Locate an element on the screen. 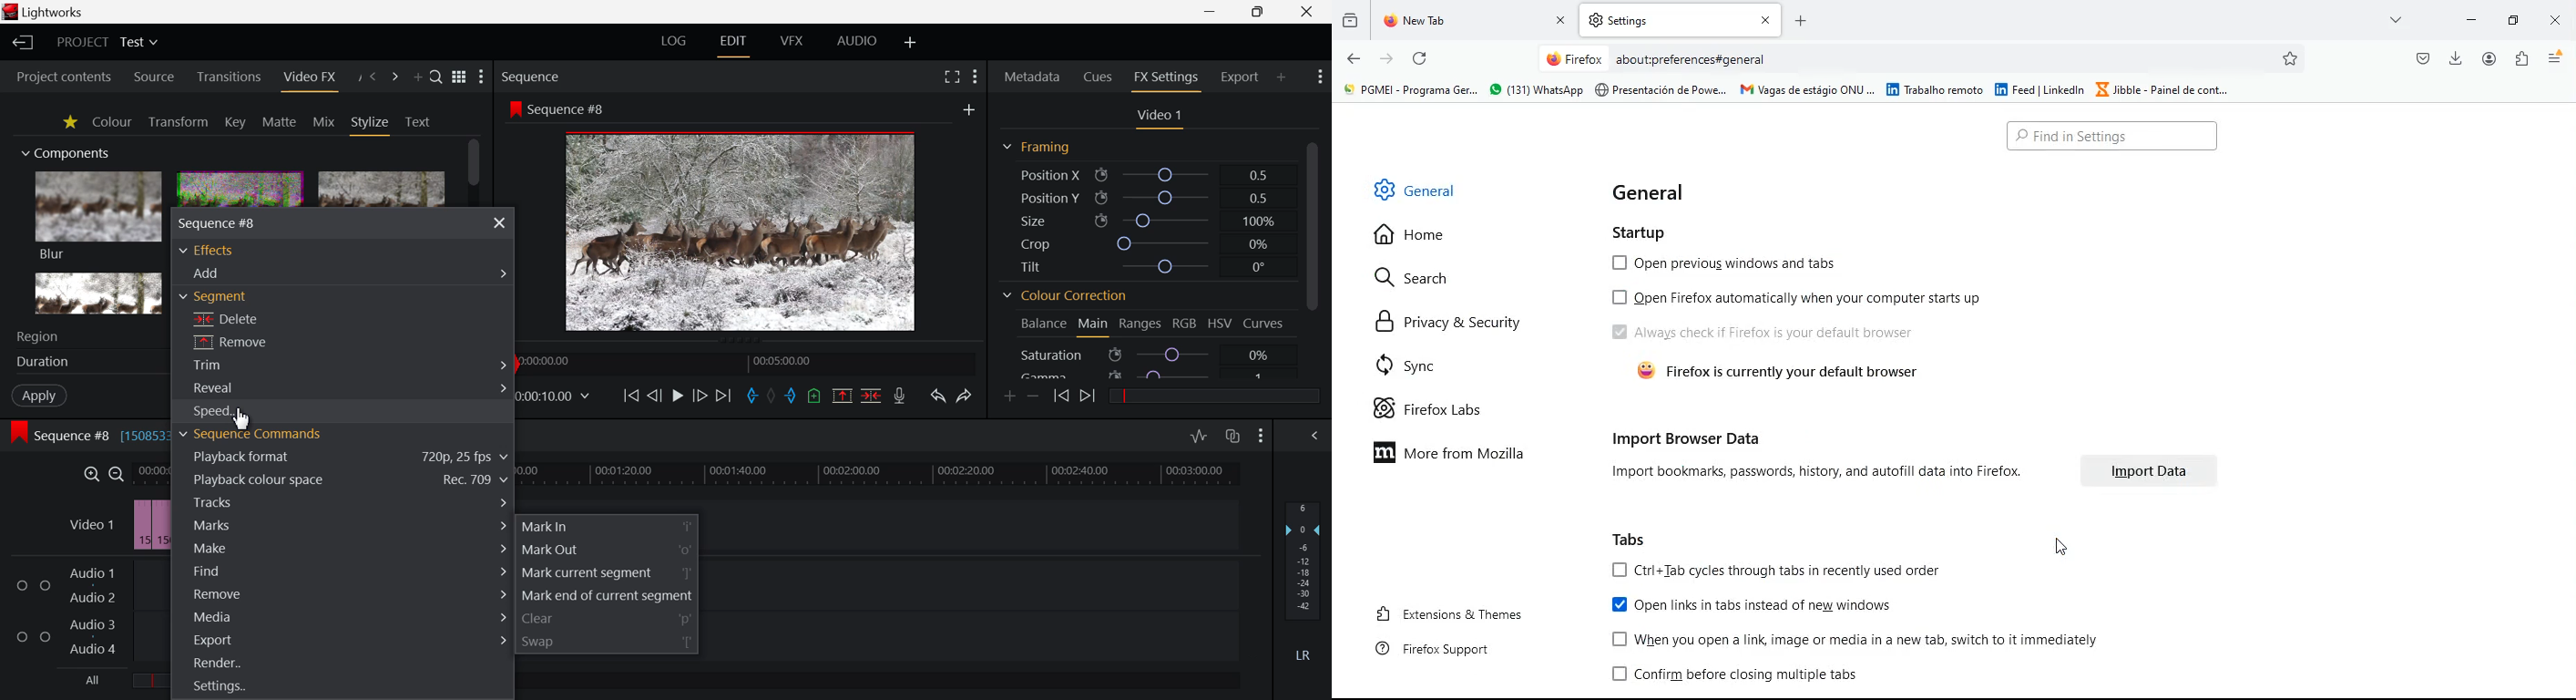  tab is located at coordinates (1477, 20).